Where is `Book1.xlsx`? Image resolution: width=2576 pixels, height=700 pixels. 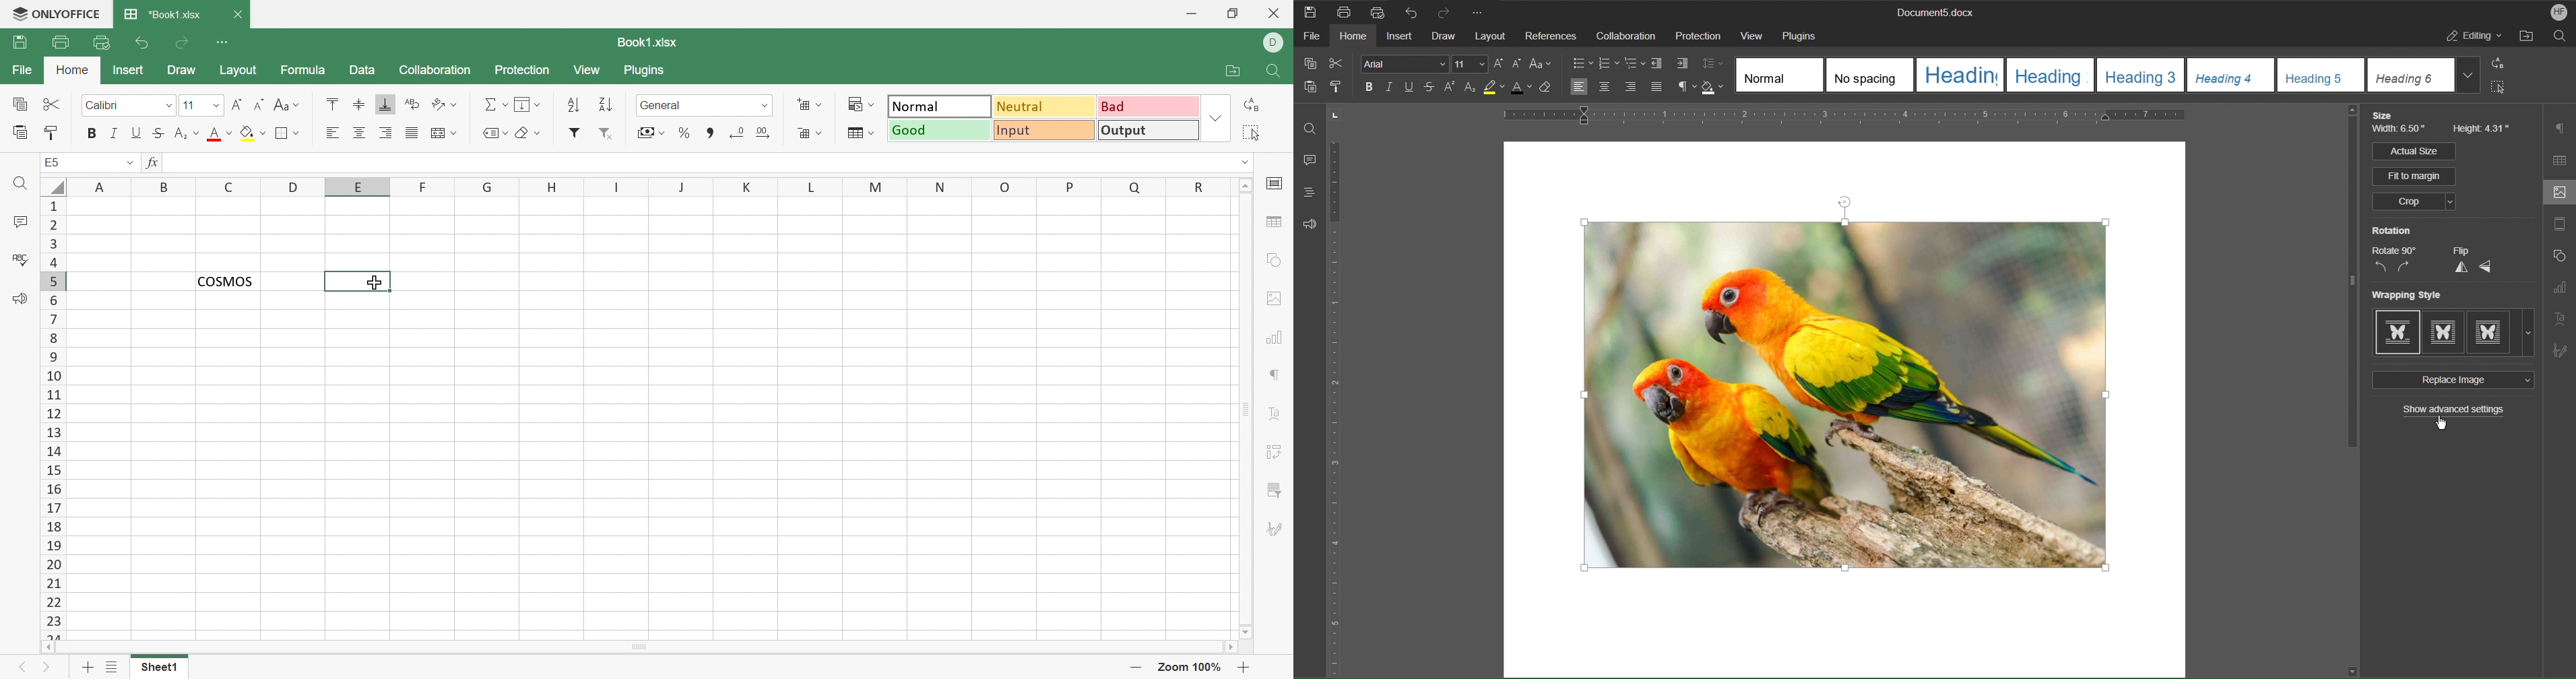 Book1.xlsx is located at coordinates (162, 15).